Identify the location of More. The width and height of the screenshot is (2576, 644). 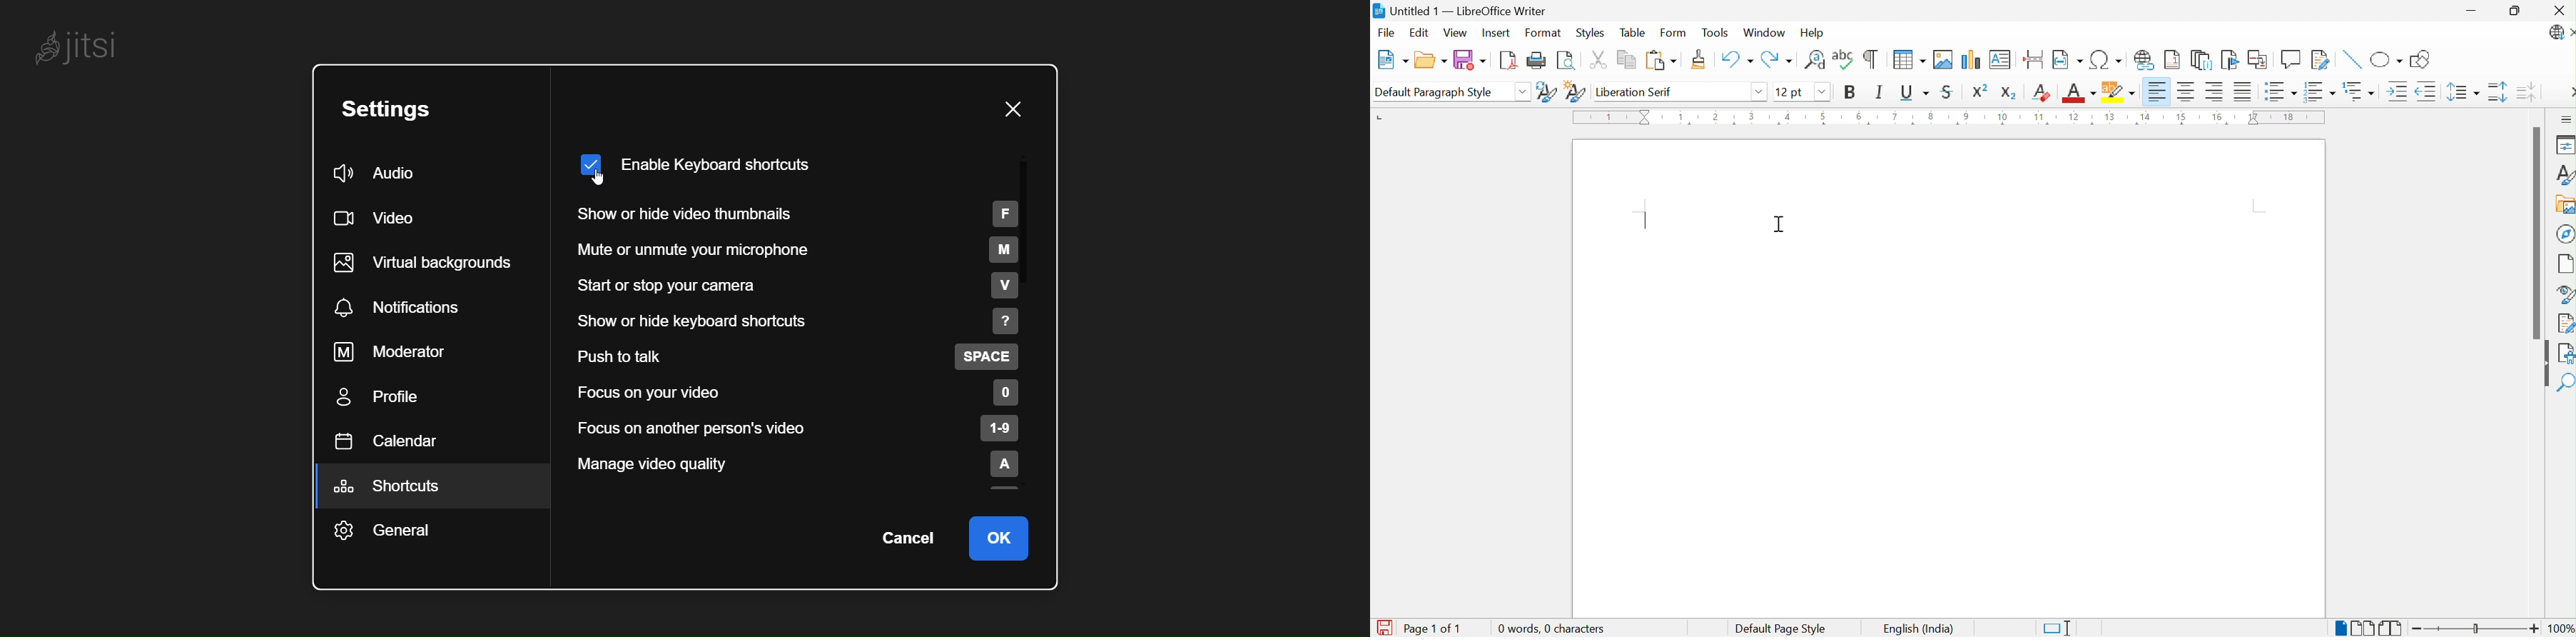
(2569, 92).